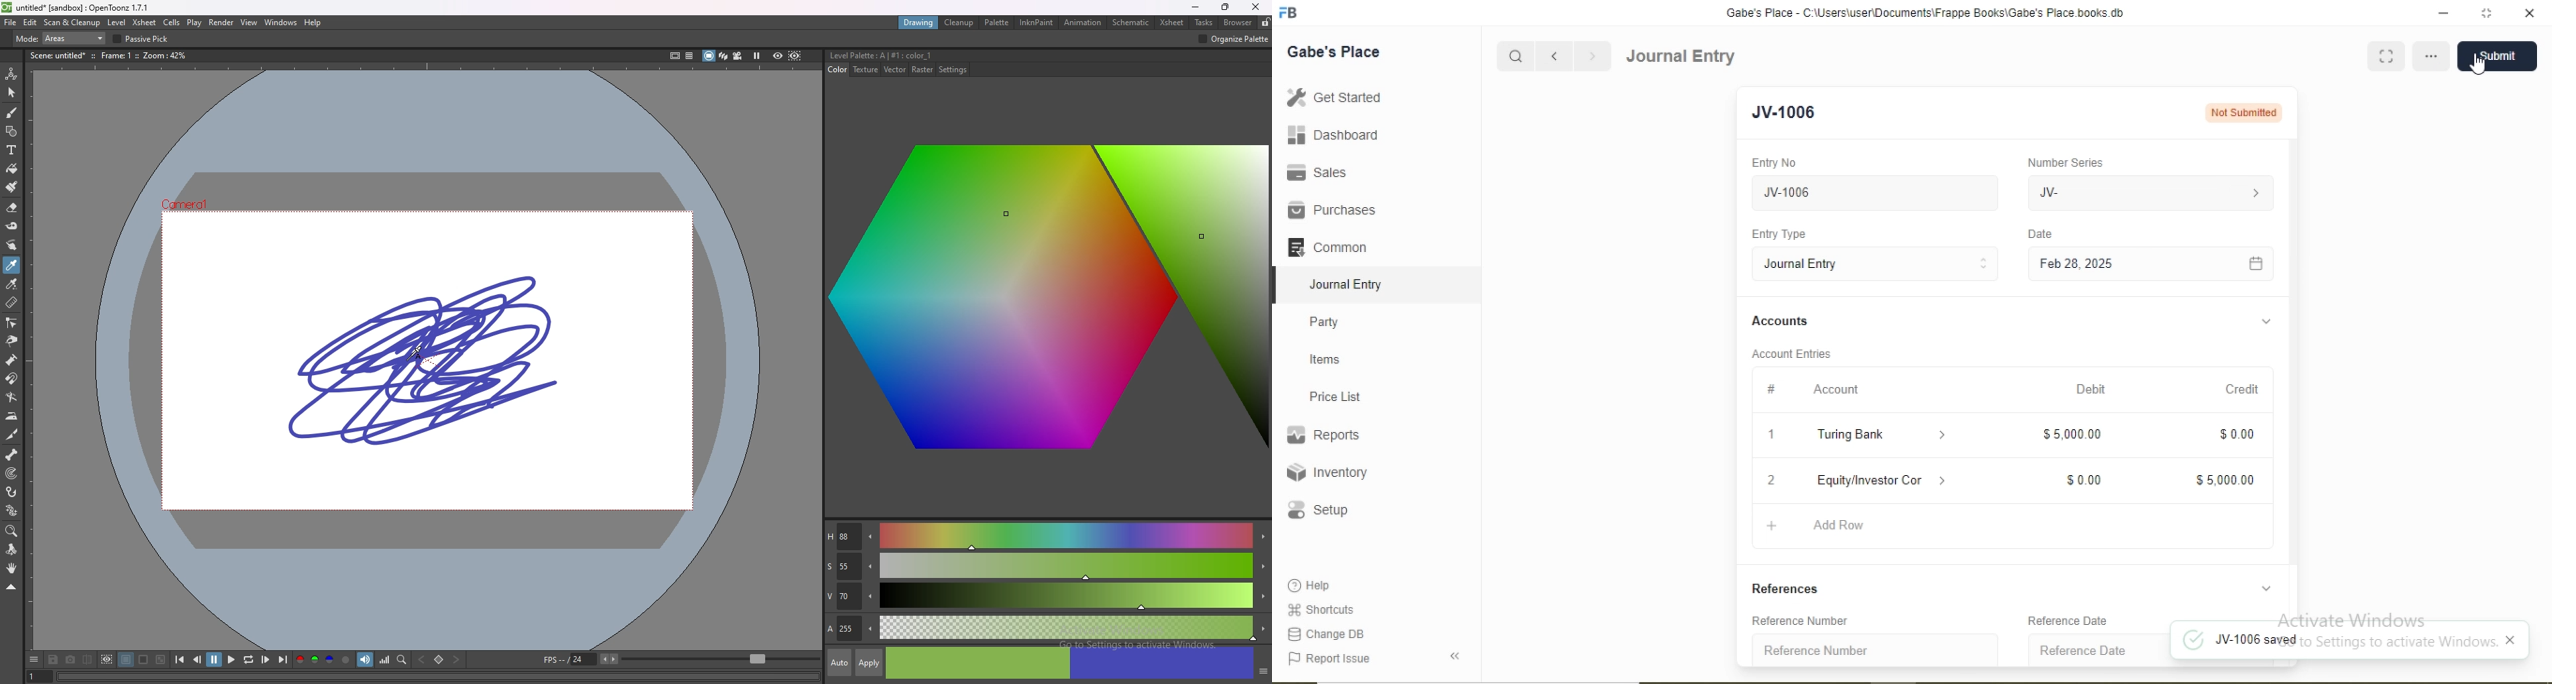 The image size is (2576, 700). What do you see at coordinates (2256, 265) in the screenshot?
I see `Calendar` at bounding box center [2256, 265].